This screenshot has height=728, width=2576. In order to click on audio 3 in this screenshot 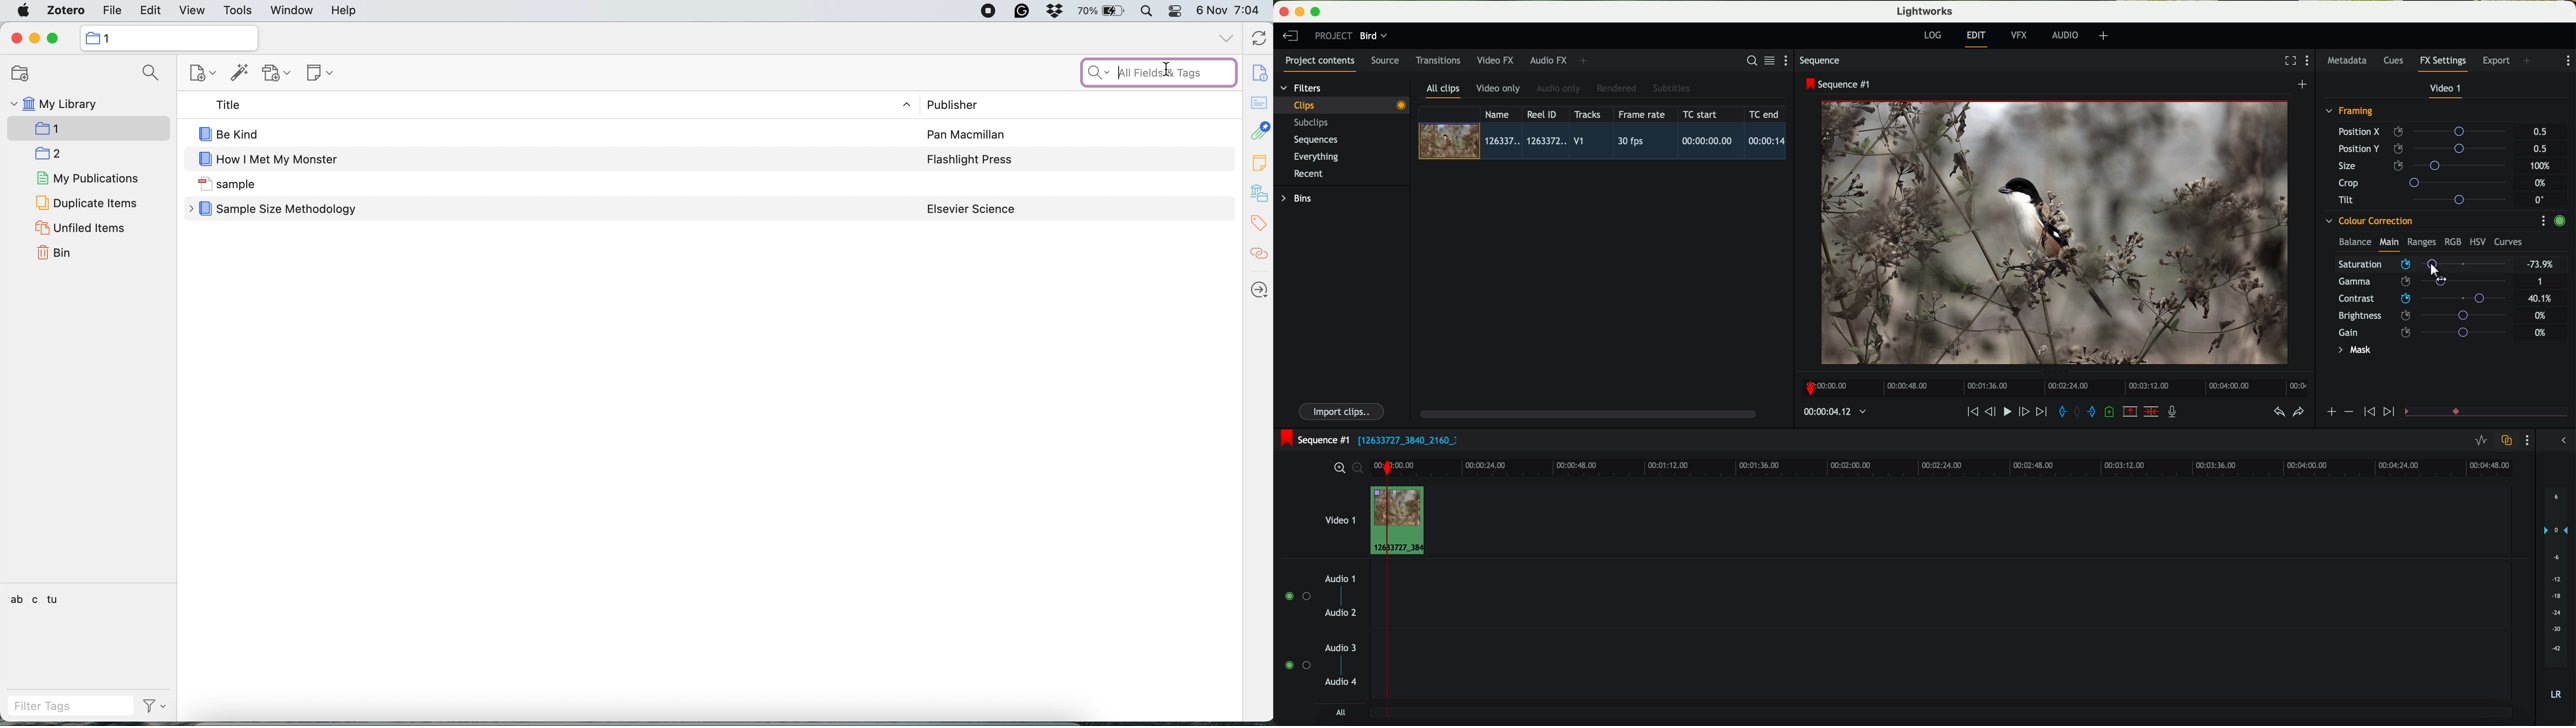, I will do `click(1336, 647)`.